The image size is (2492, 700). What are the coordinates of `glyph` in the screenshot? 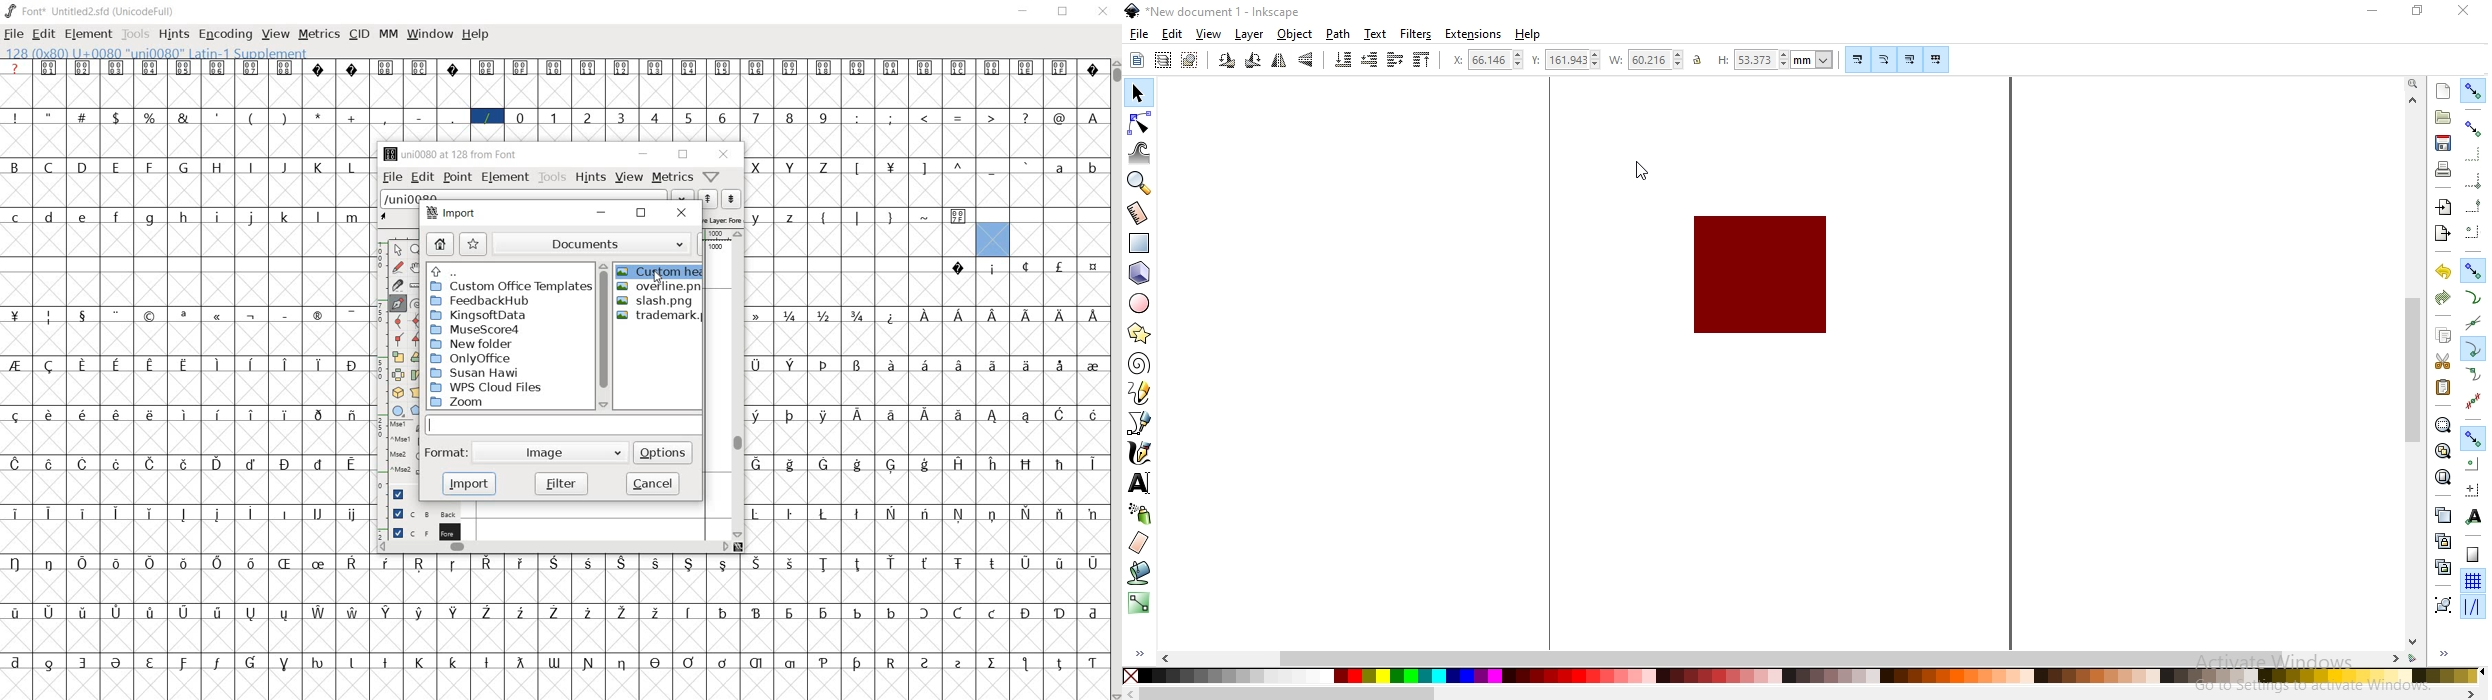 It's located at (958, 268).